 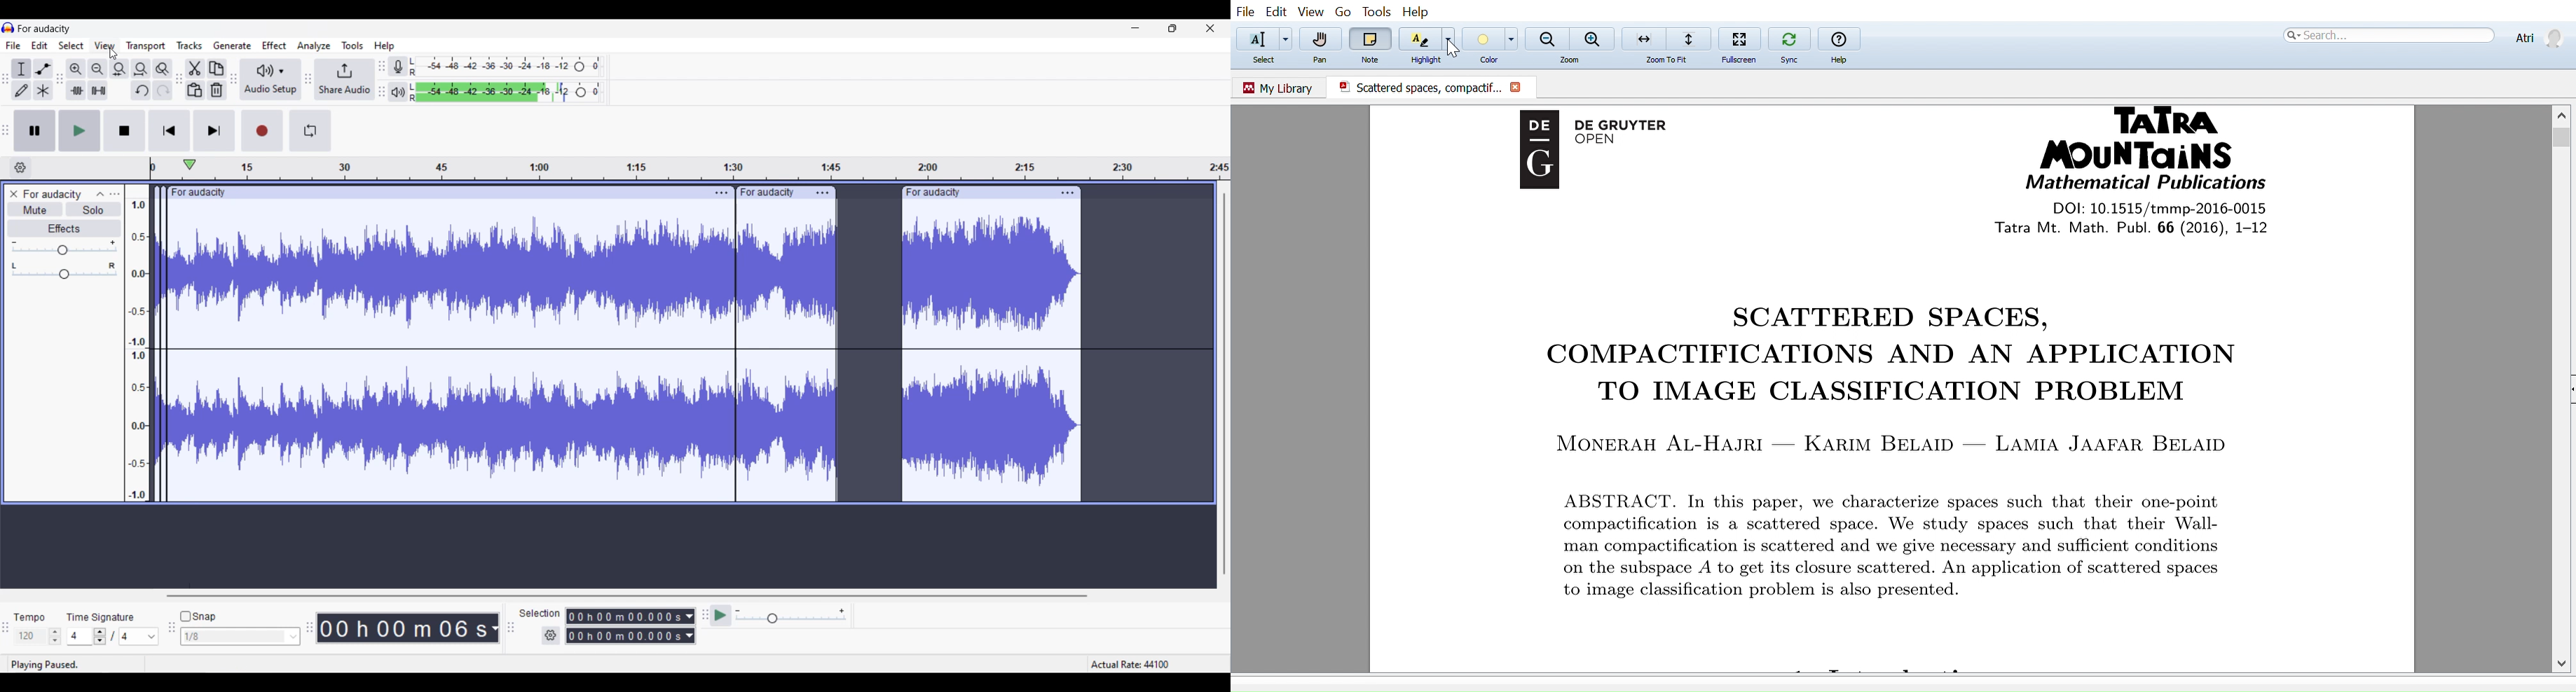 What do you see at coordinates (1671, 60) in the screenshot?
I see `zoom to fit` at bounding box center [1671, 60].